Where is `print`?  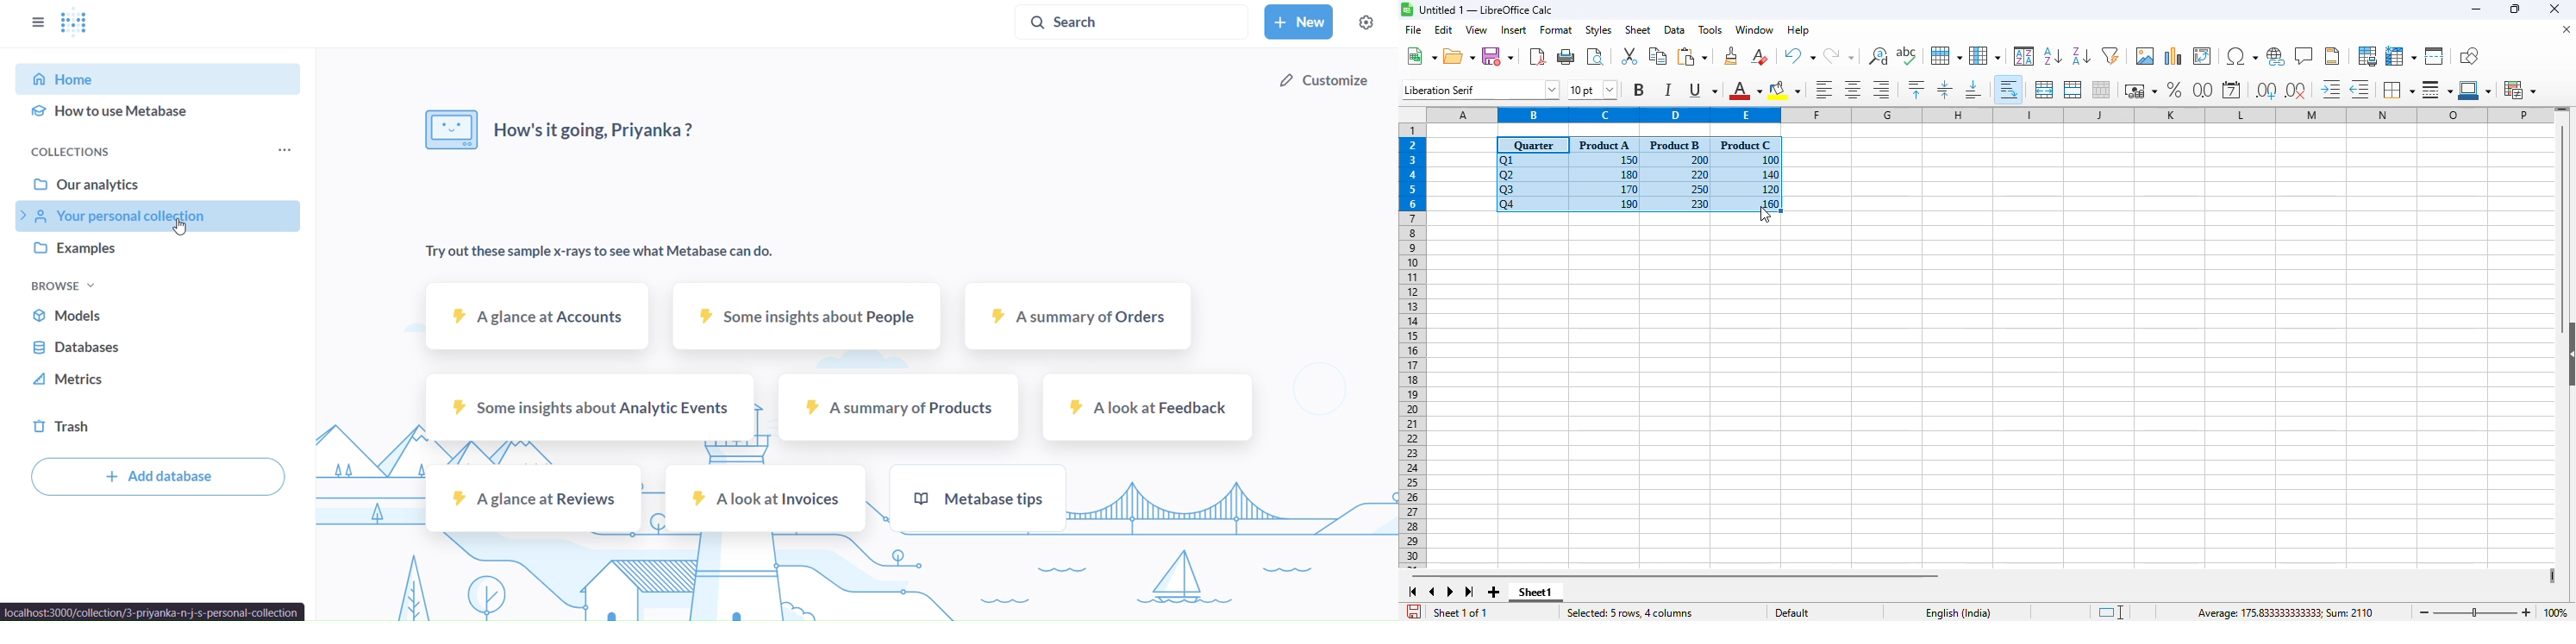
print is located at coordinates (1566, 56).